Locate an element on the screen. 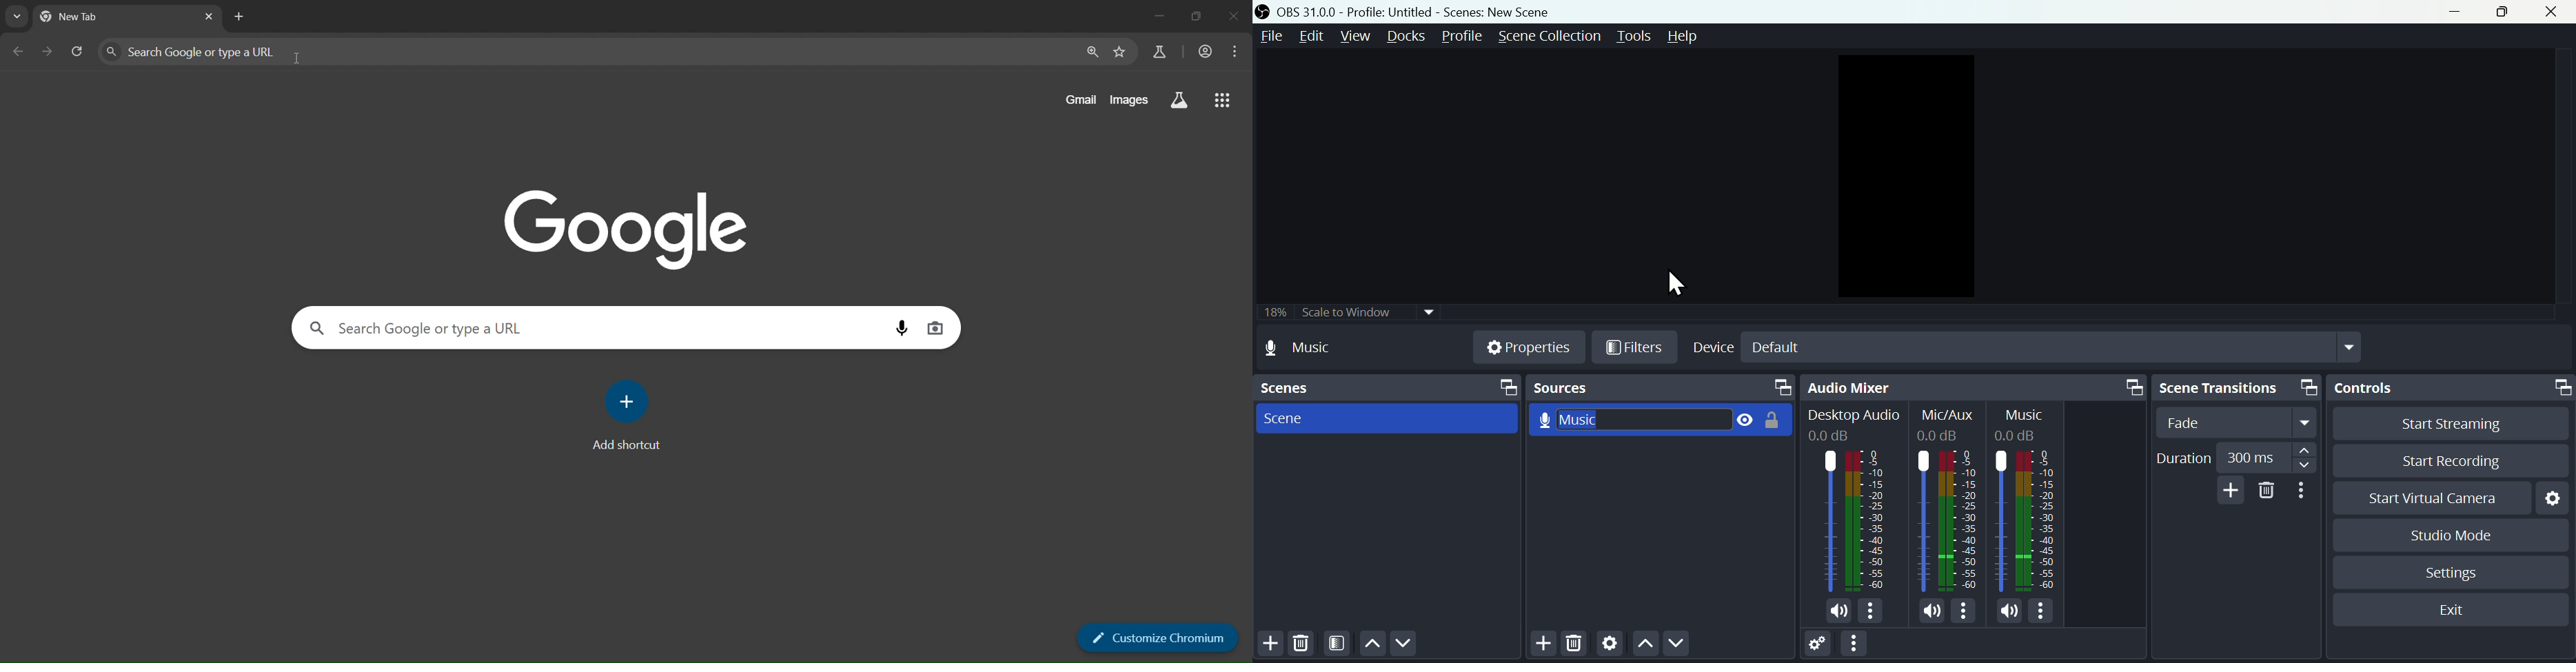 This screenshot has height=672, width=2576. search labs is located at coordinates (1180, 99).